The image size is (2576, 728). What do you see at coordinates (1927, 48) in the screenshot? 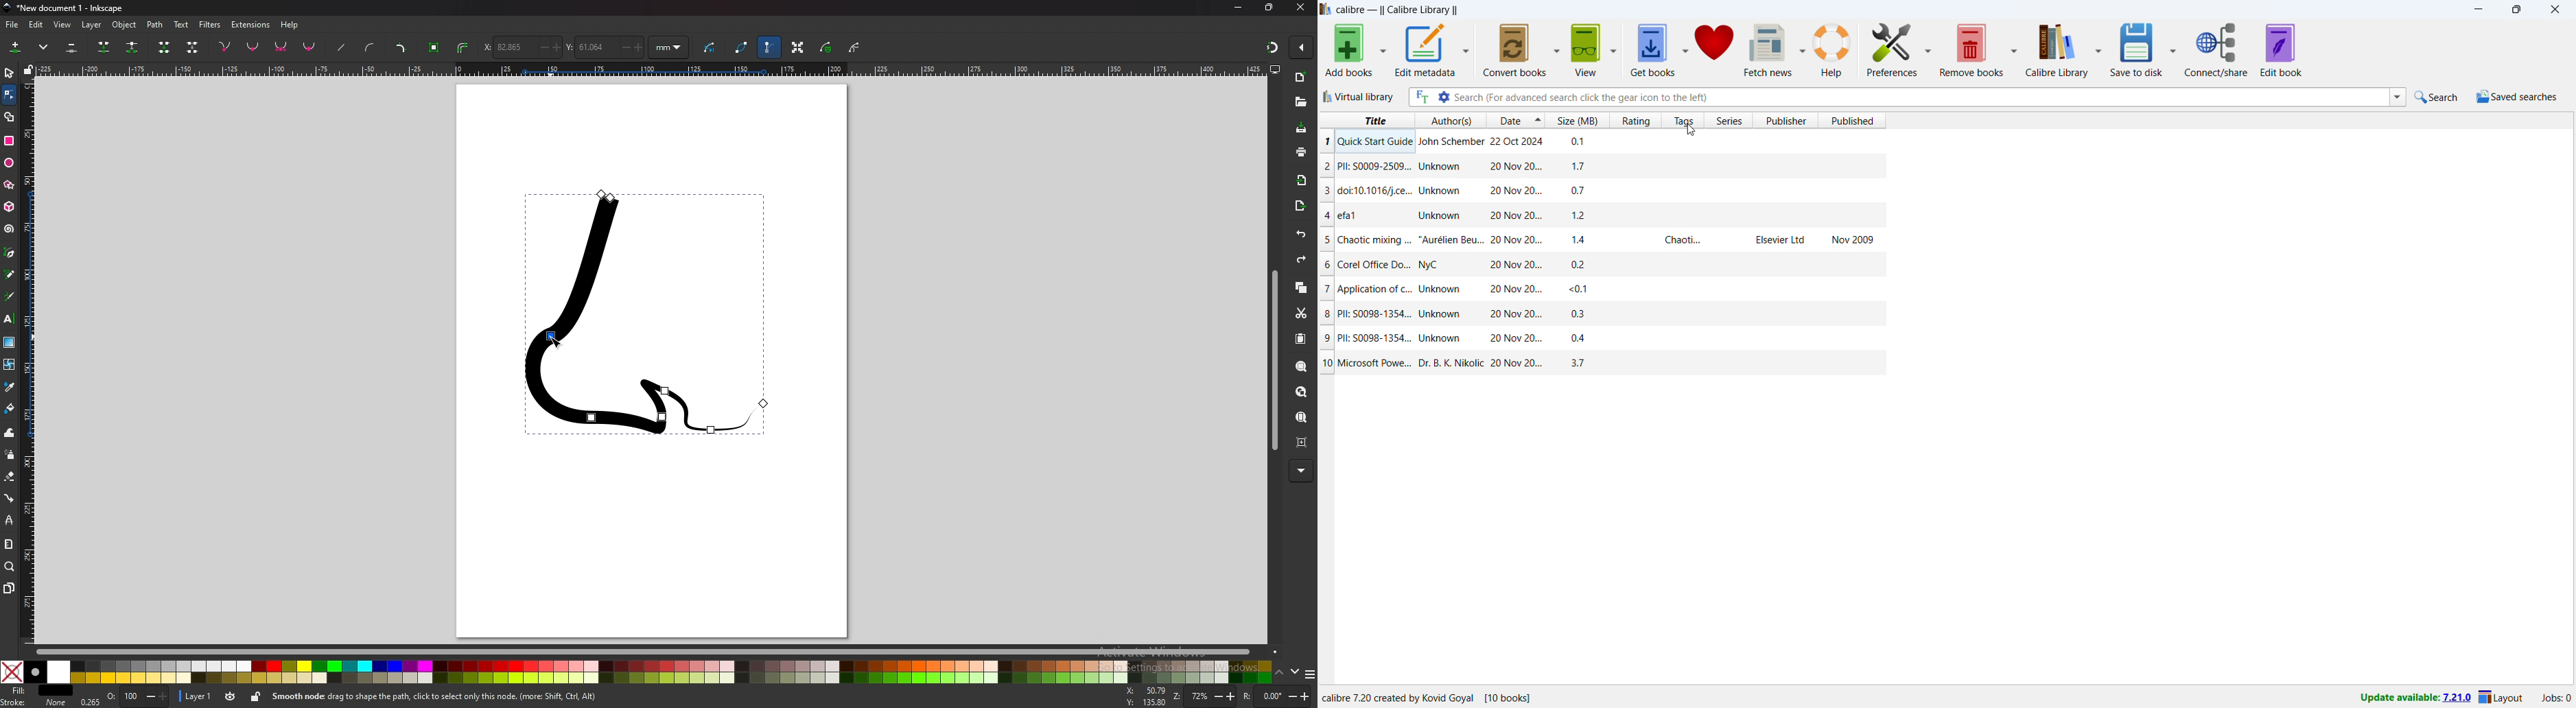
I see `preferences options` at bounding box center [1927, 48].